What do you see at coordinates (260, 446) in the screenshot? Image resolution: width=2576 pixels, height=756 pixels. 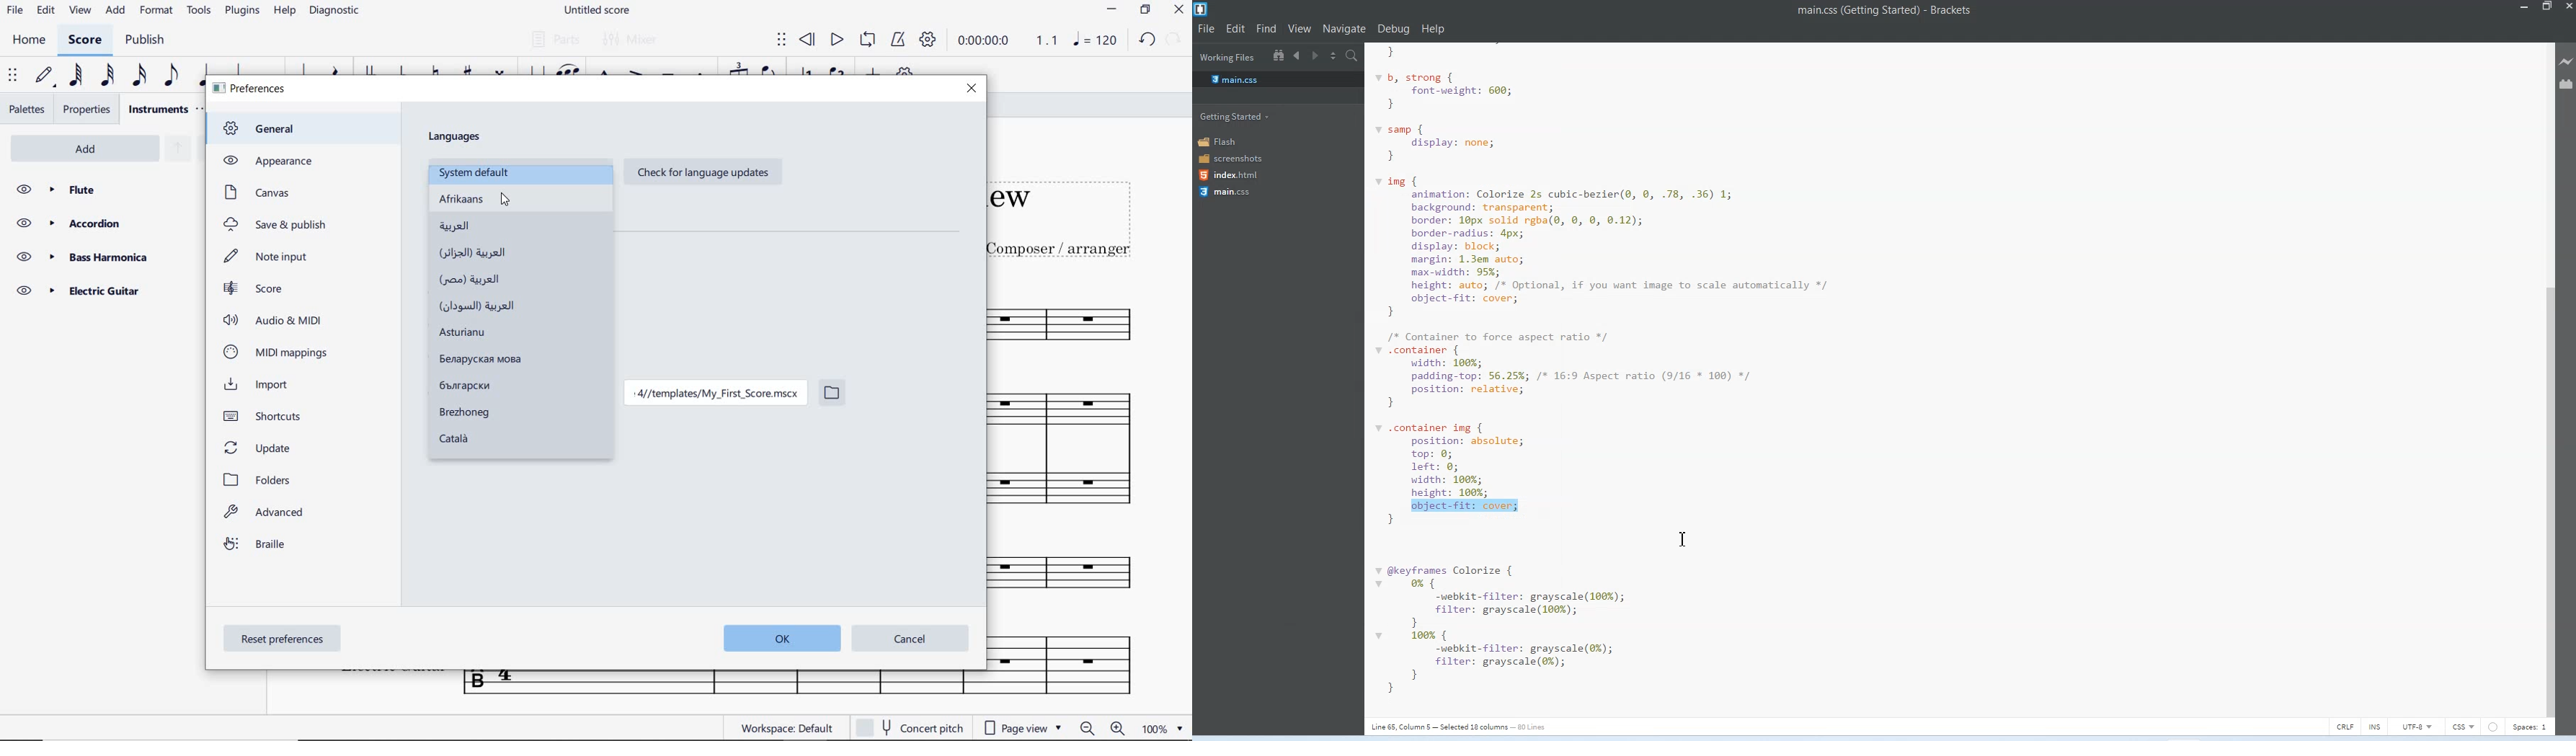 I see `update` at bounding box center [260, 446].